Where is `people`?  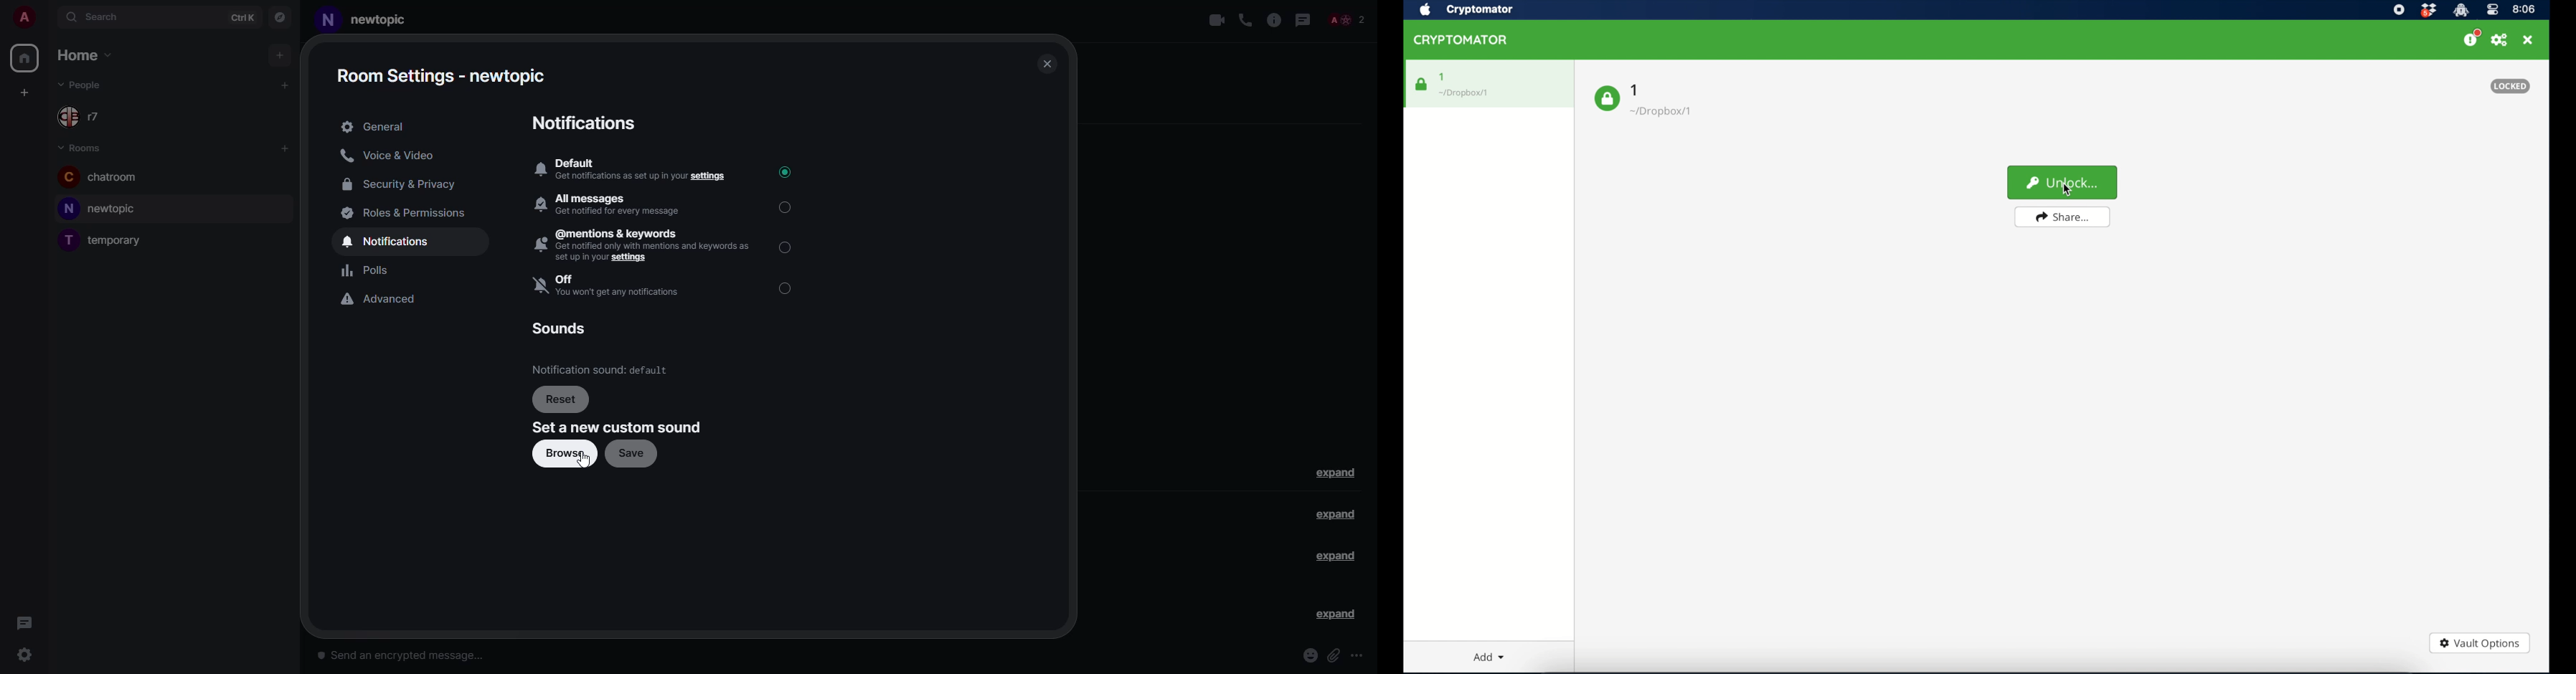 people is located at coordinates (1346, 20).